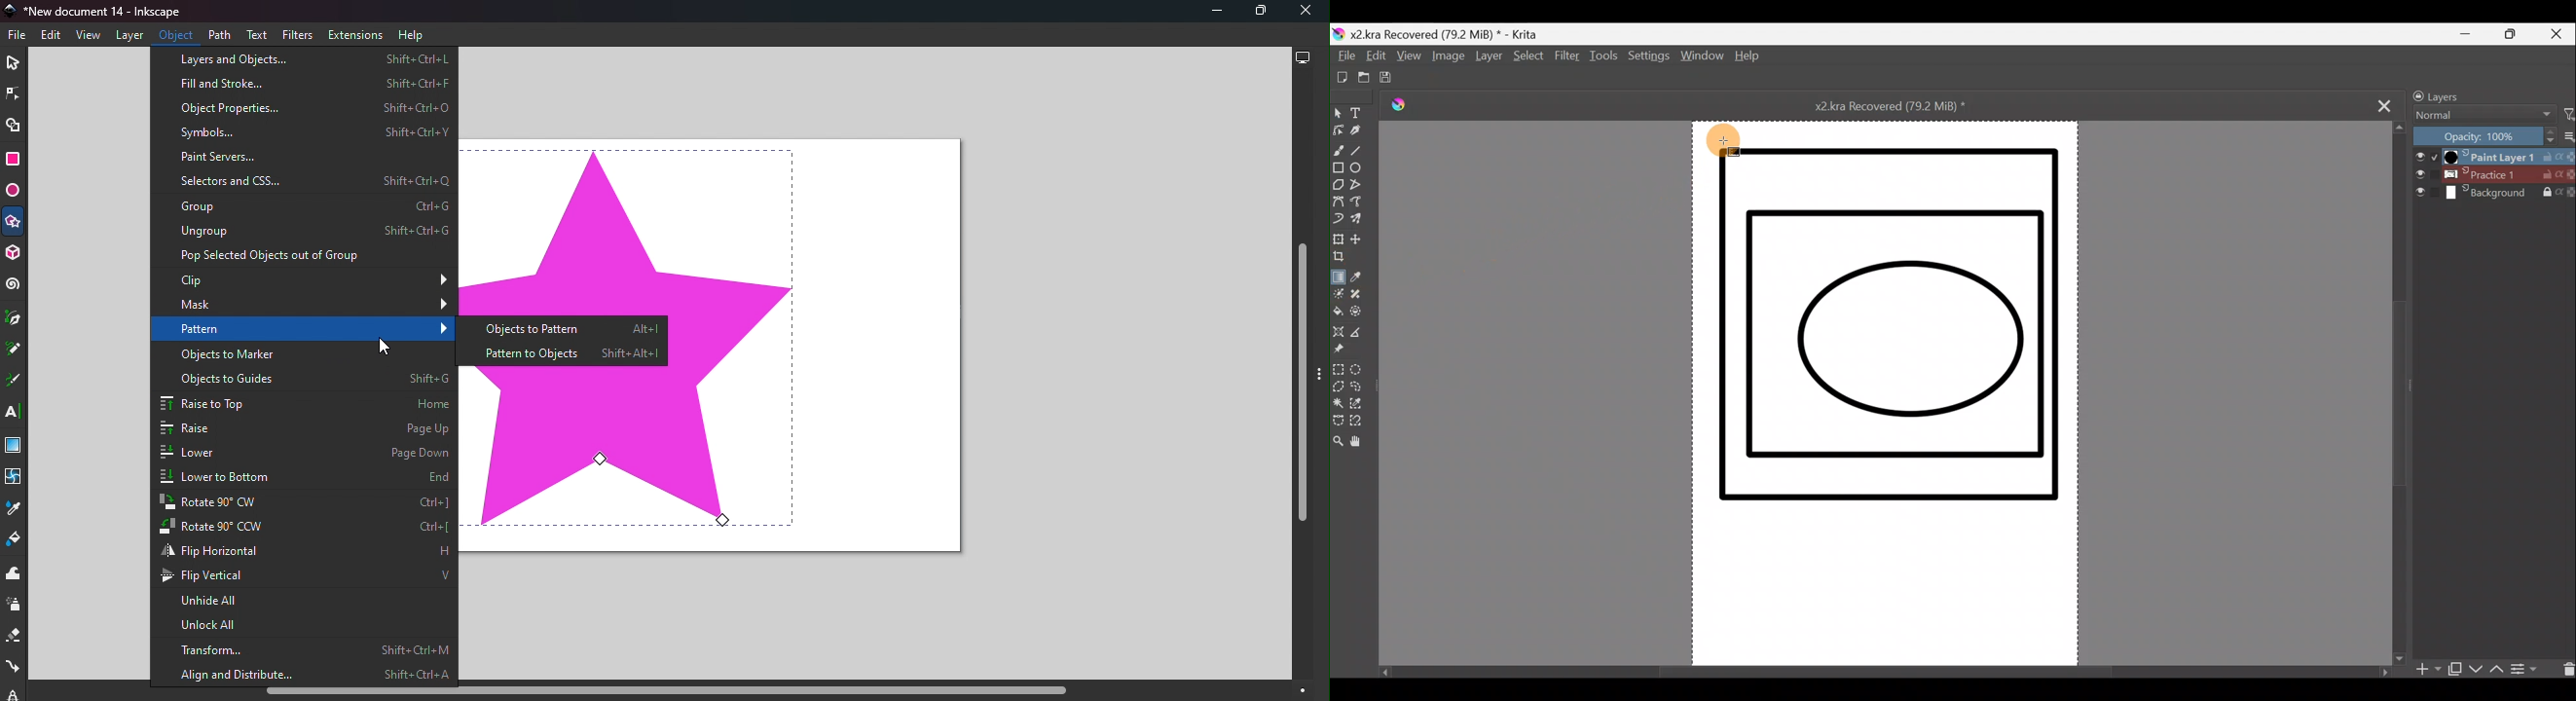 The height and width of the screenshot is (728, 2576). I want to click on Cursor, so click(384, 352).